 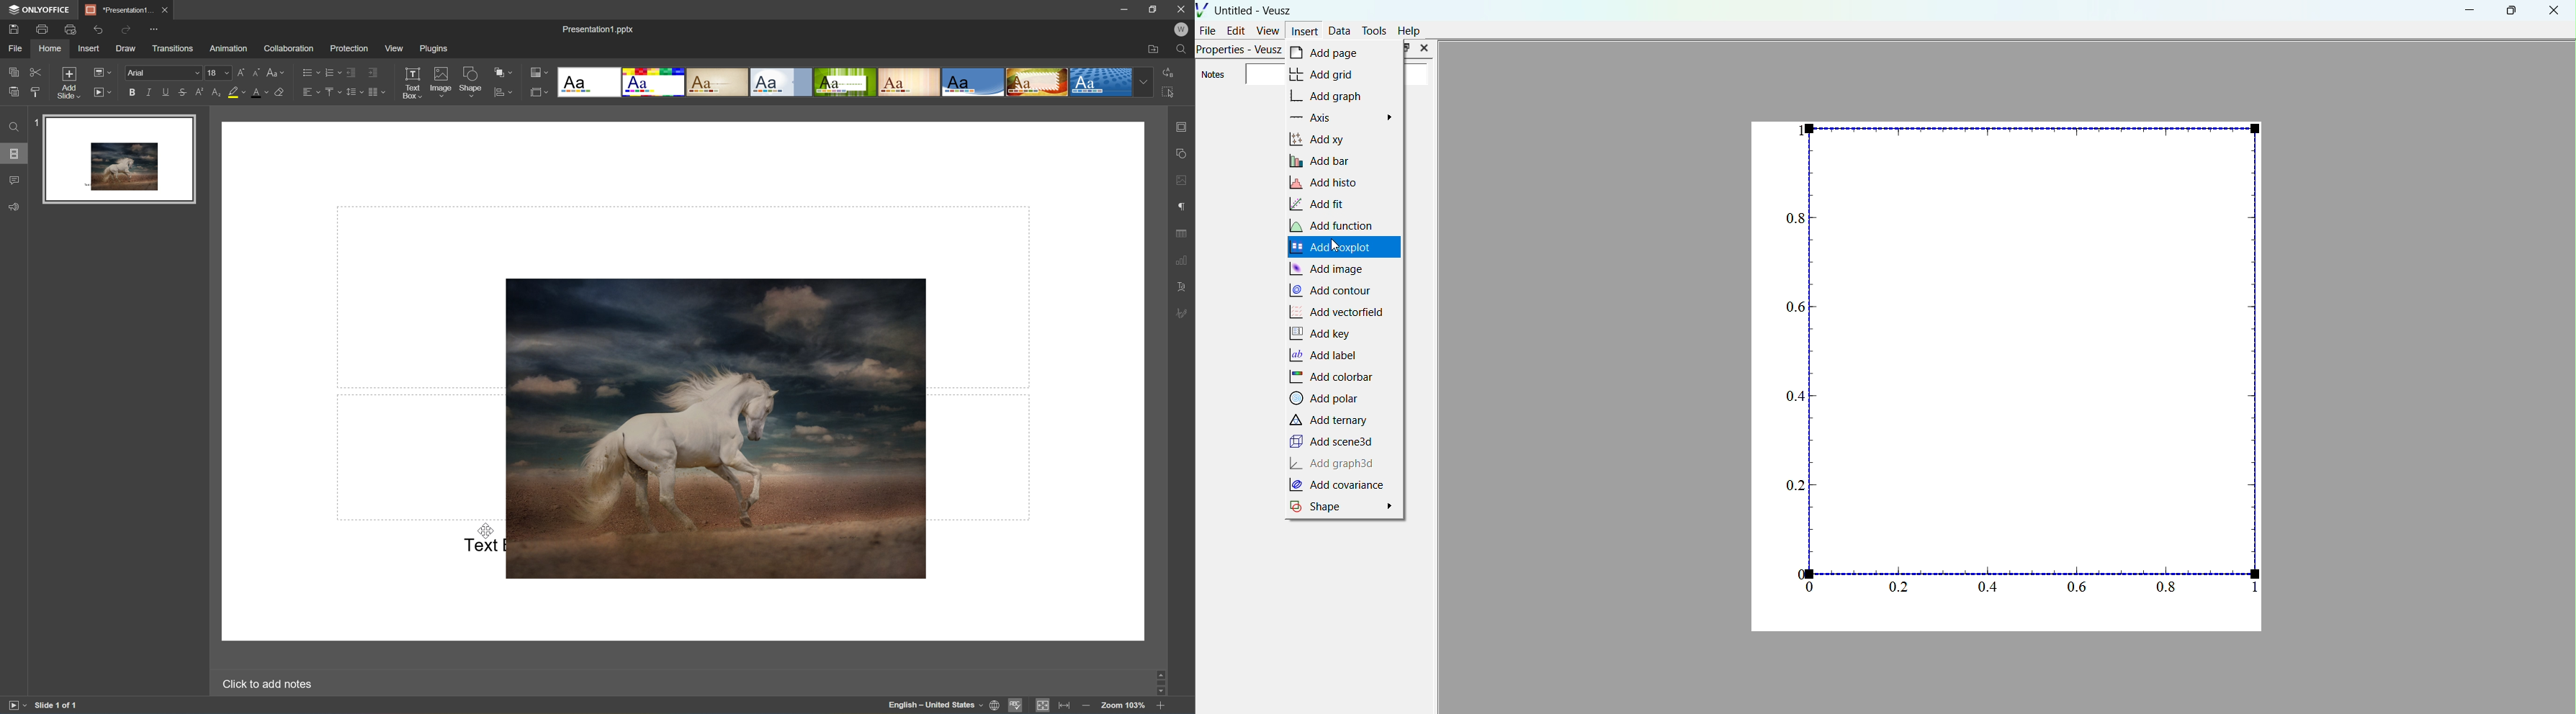 What do you see at coordinates (1185, 126) in the screenshot?
I see `Slide settings` at bounding box center [1185, 126].